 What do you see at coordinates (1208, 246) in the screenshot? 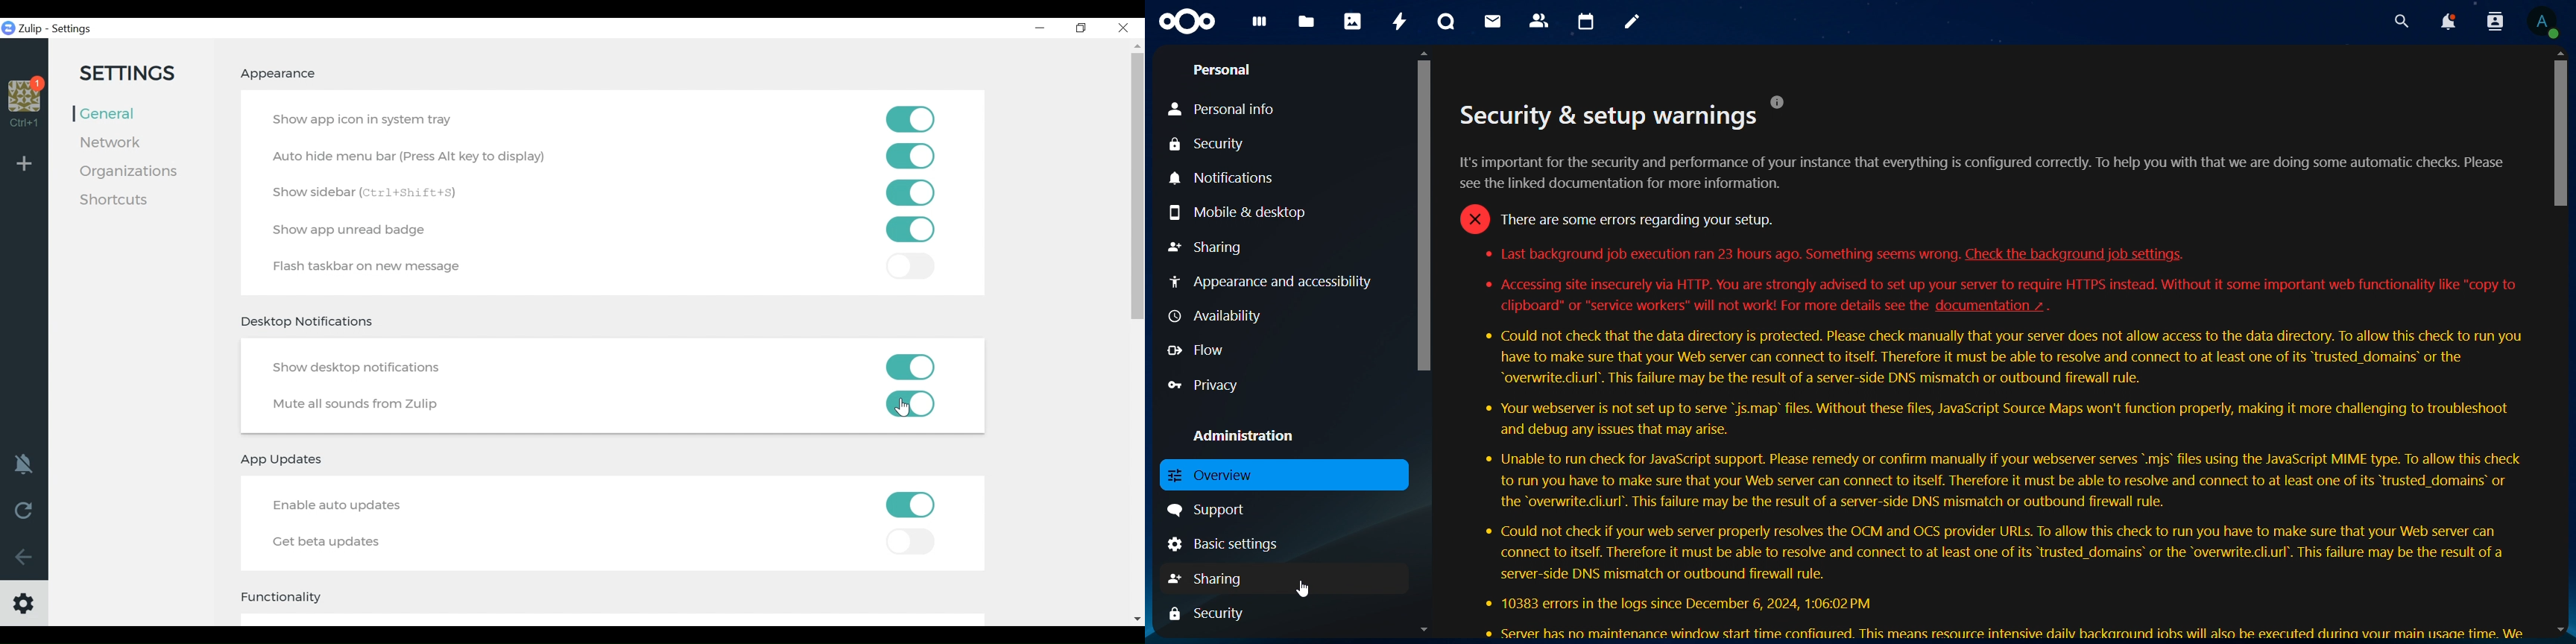
I see `sharing` at bounding box center [1208, 246].